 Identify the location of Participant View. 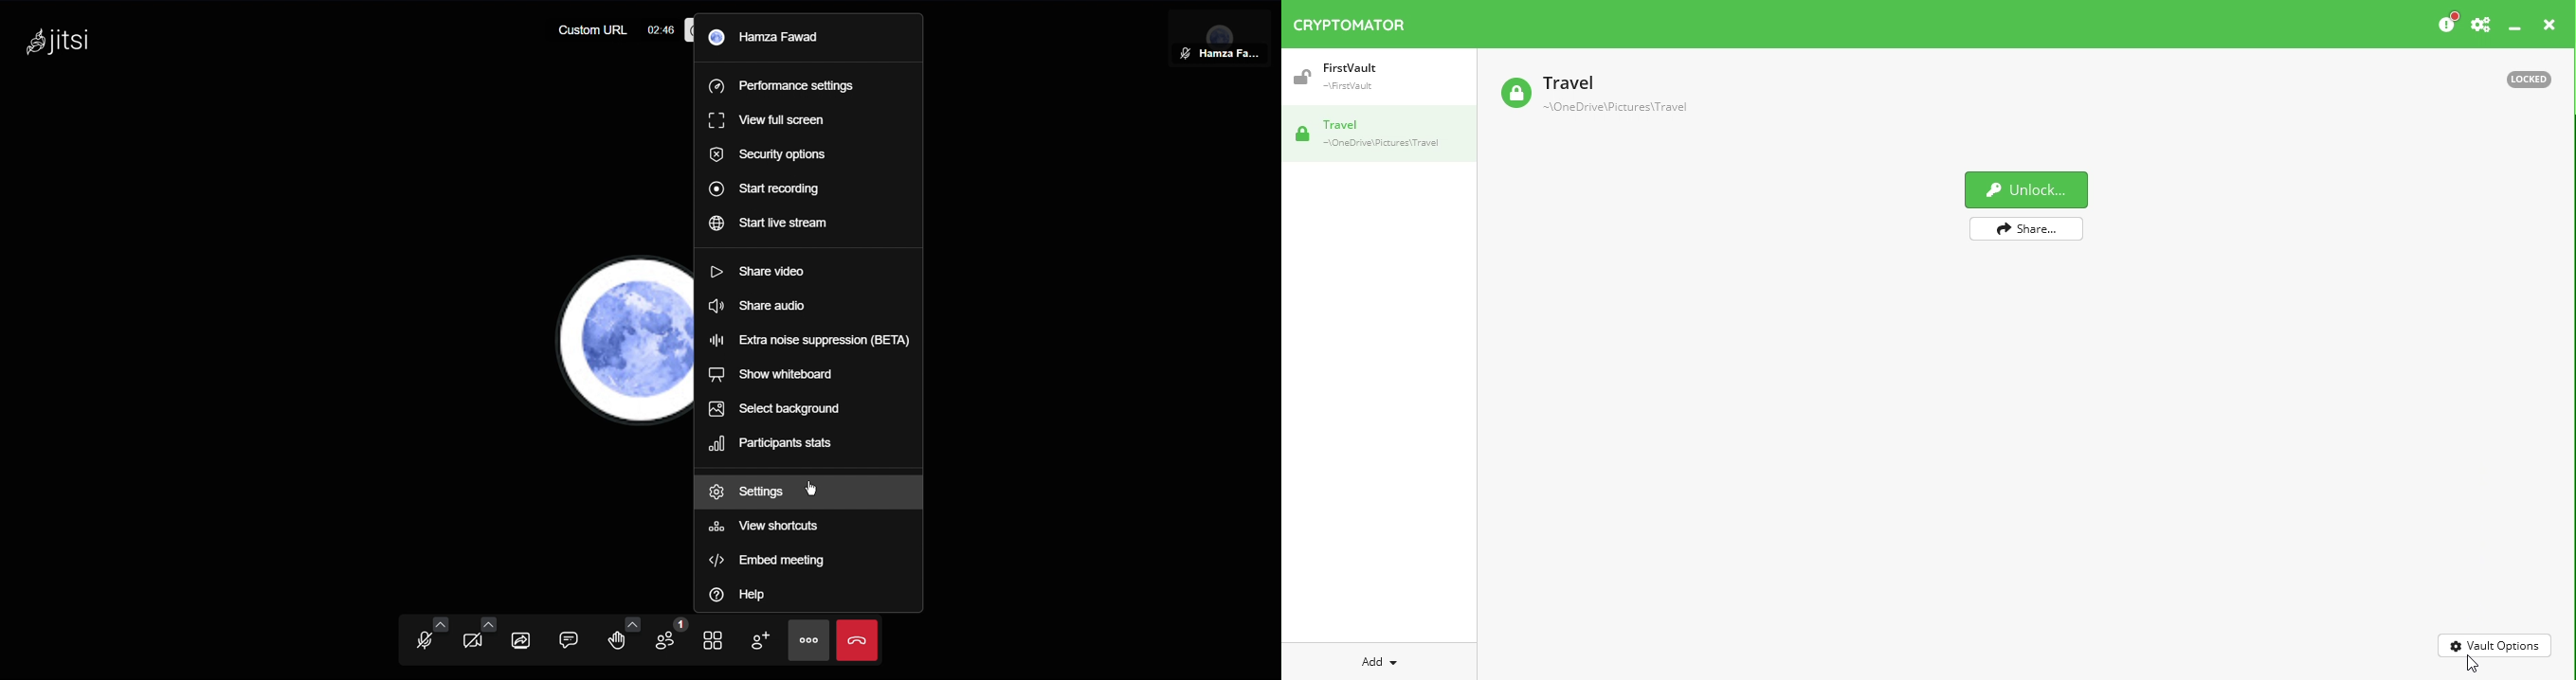
(1224, 34).